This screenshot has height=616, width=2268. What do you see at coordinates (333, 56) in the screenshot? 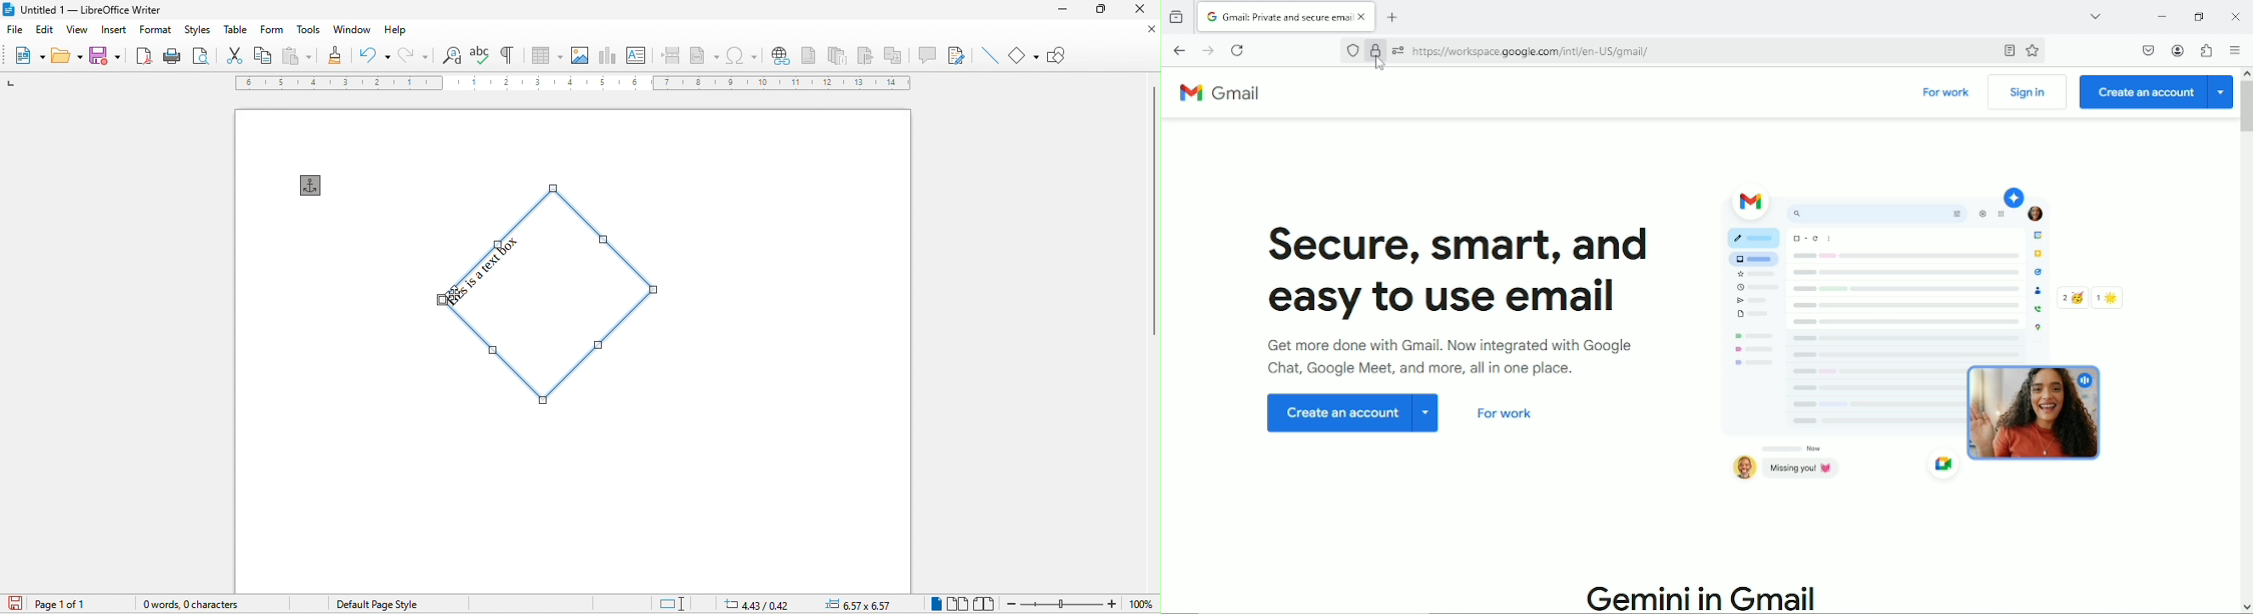
I see `clone formatting` at bounding box center [333, 56].